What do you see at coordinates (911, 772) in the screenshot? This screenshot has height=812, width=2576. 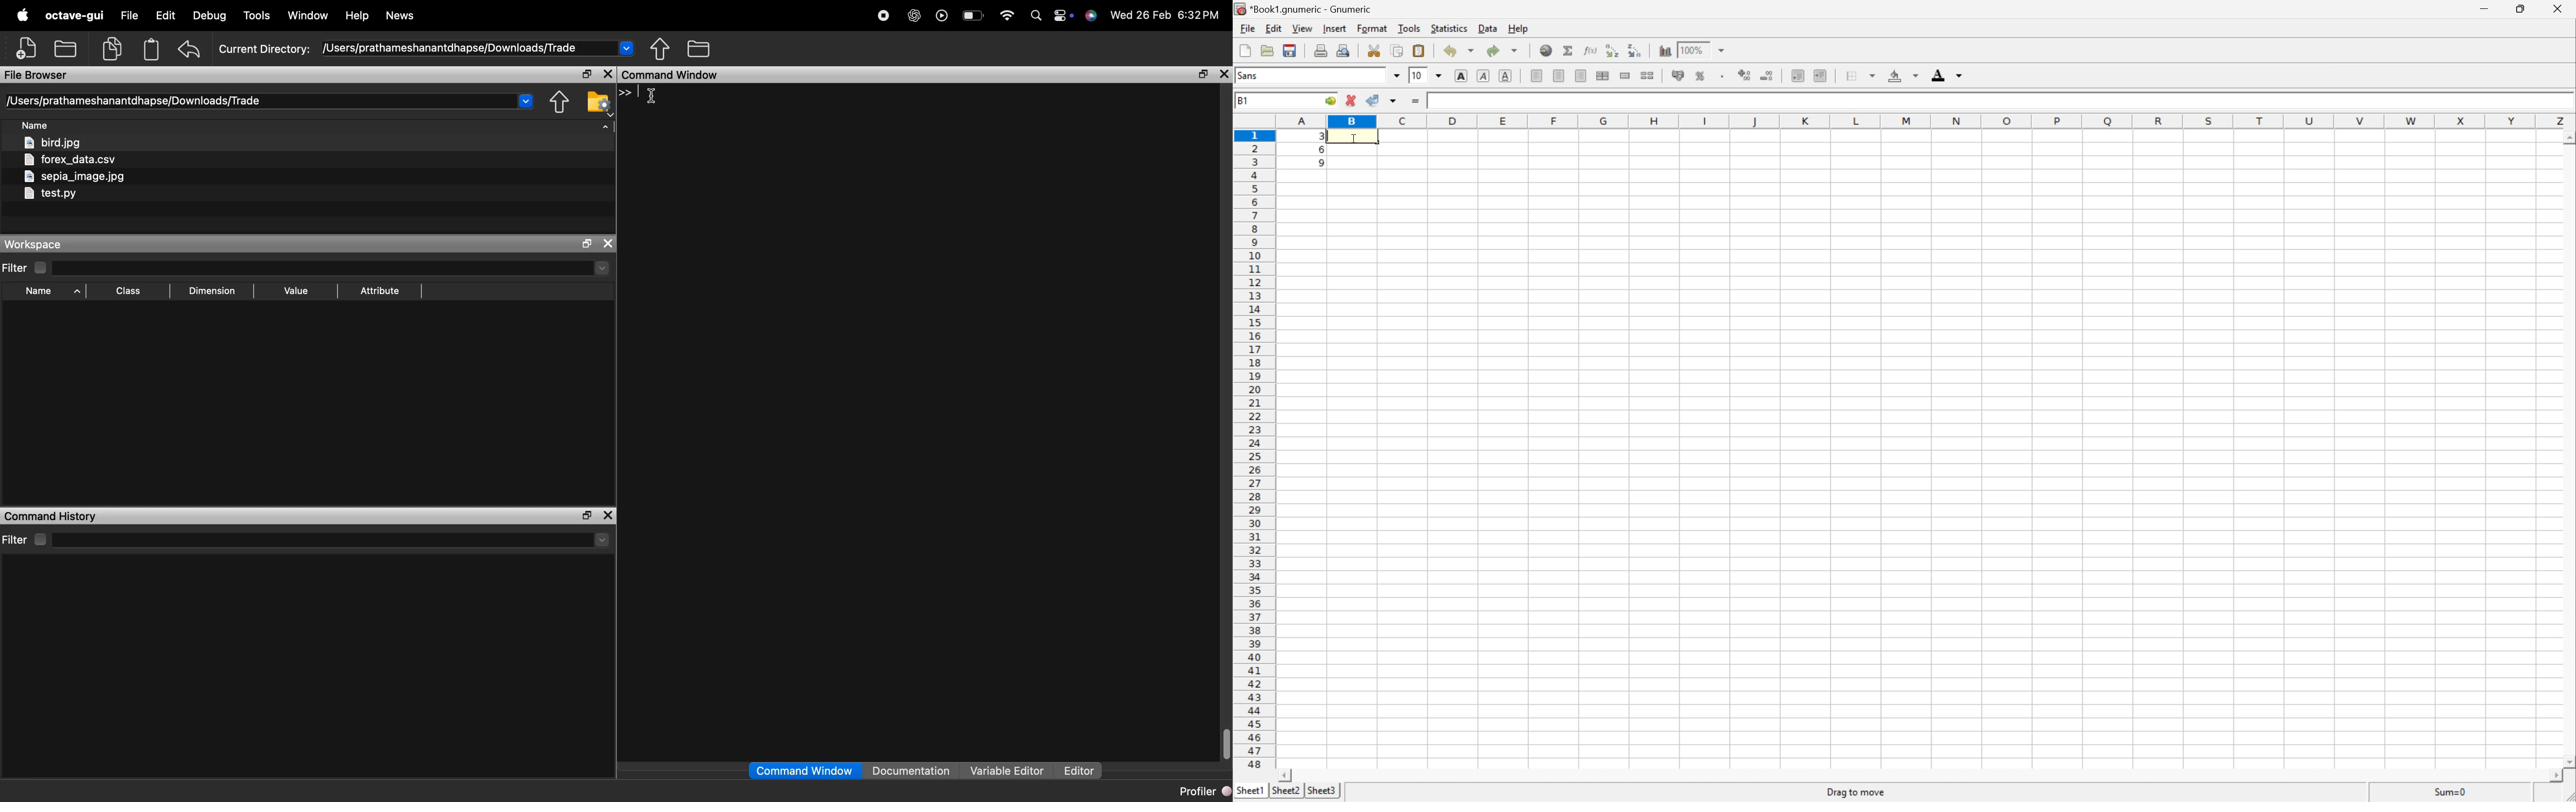 I see `documentation` at bounding box center [911, 772].